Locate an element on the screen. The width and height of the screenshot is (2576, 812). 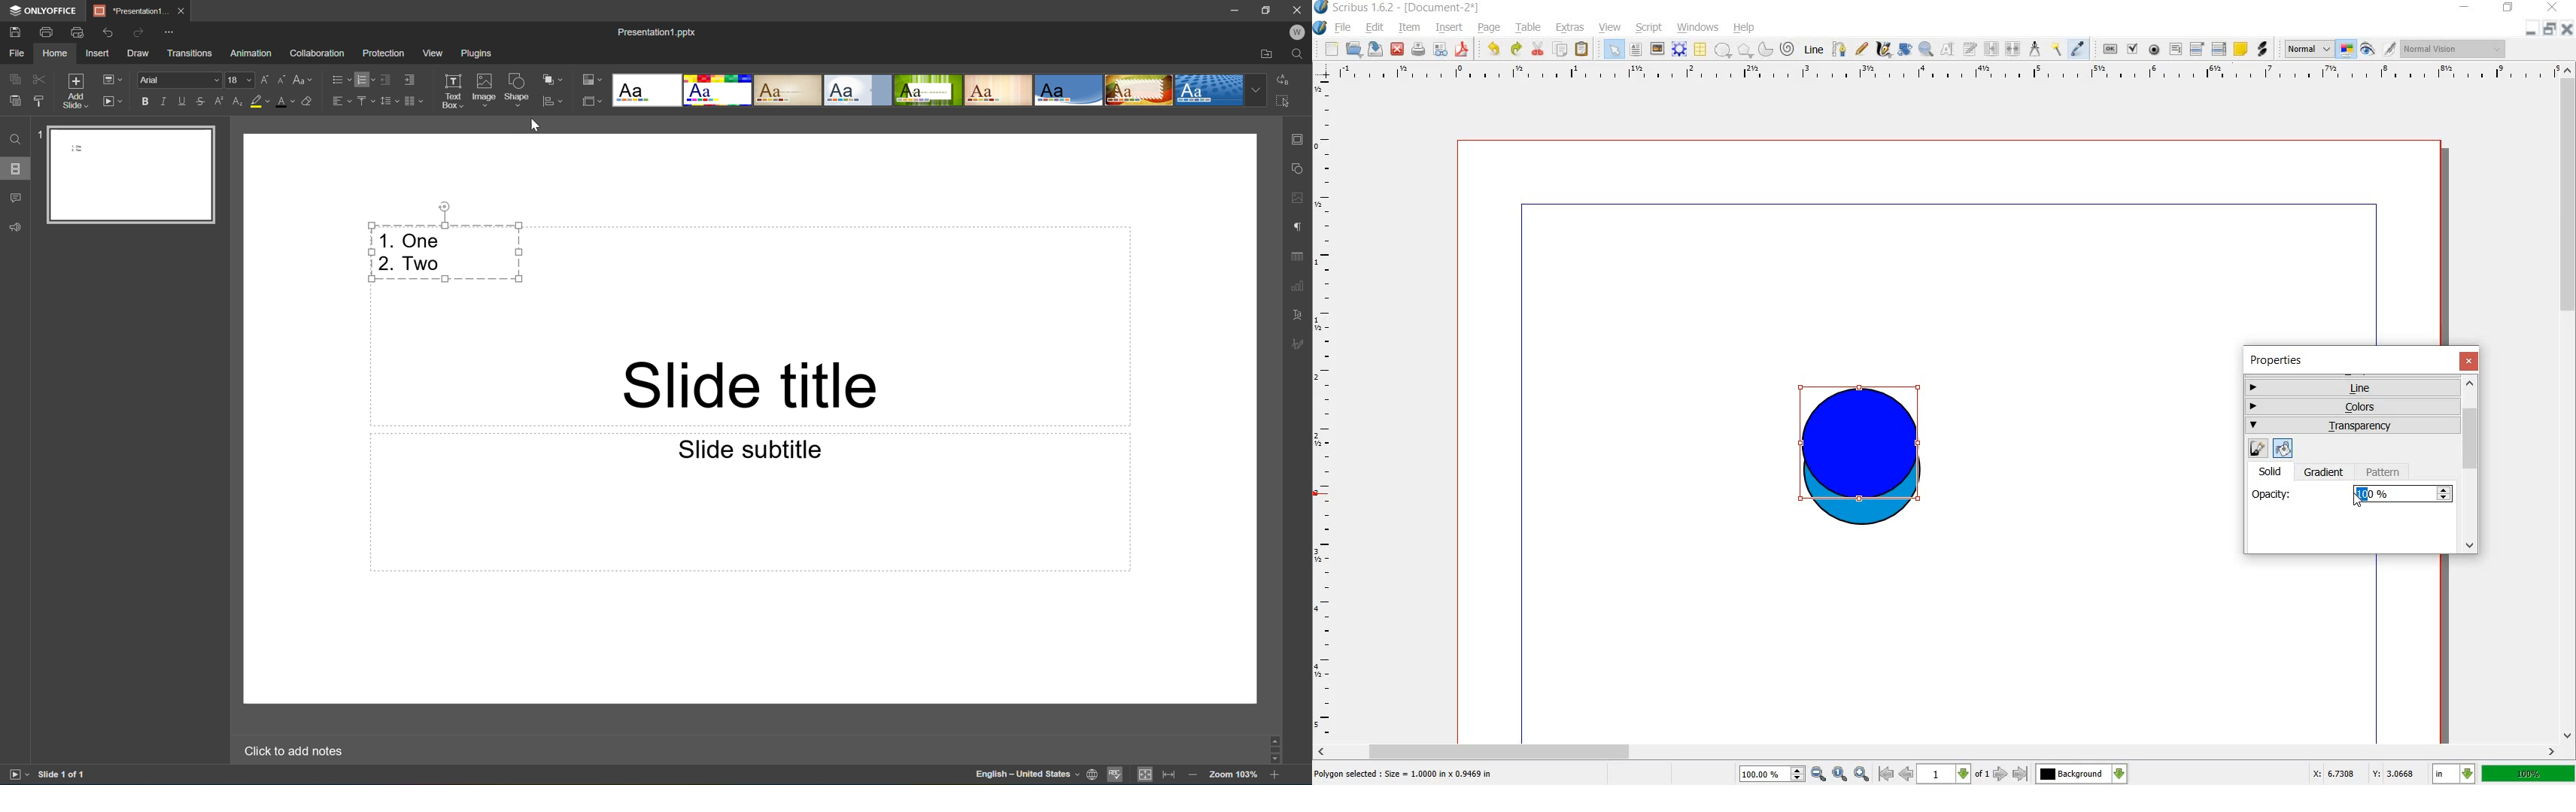
zoom to is located at coordinates (1840, 774).